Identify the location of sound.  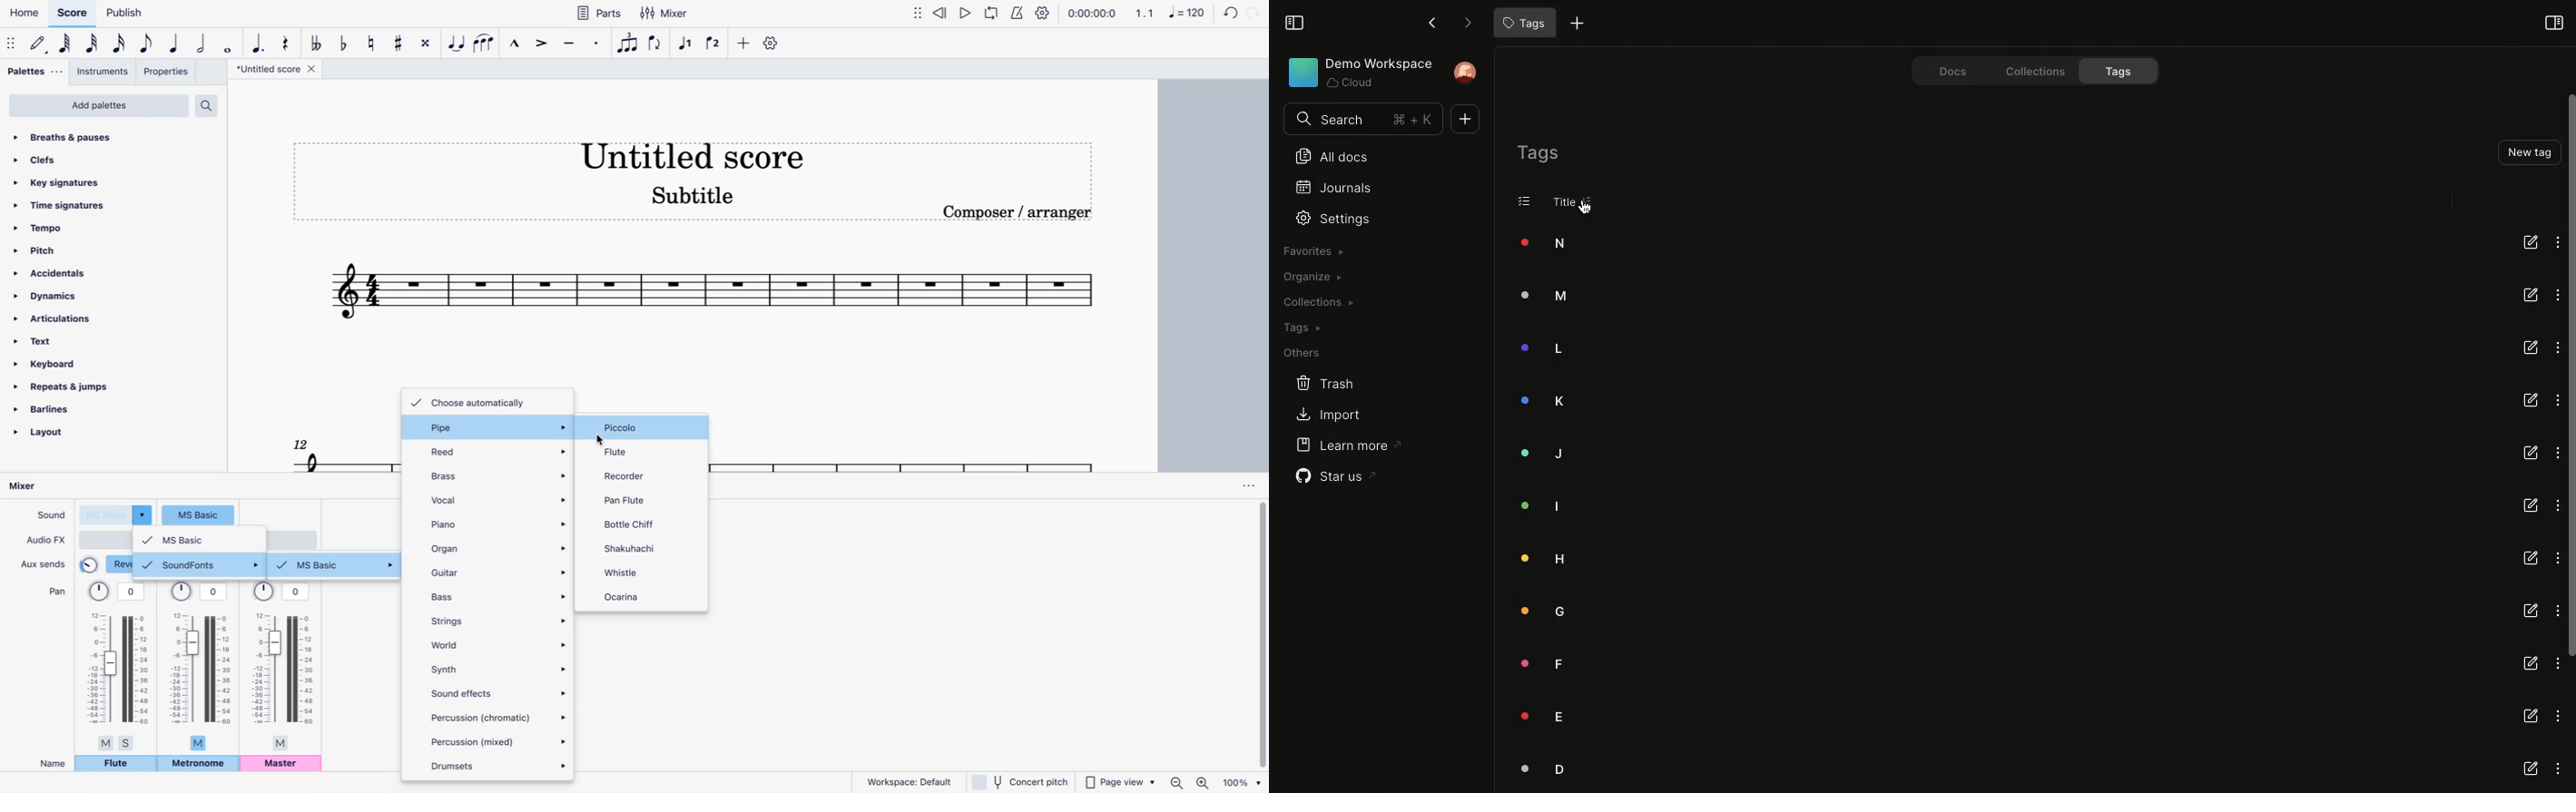
(49, 514).